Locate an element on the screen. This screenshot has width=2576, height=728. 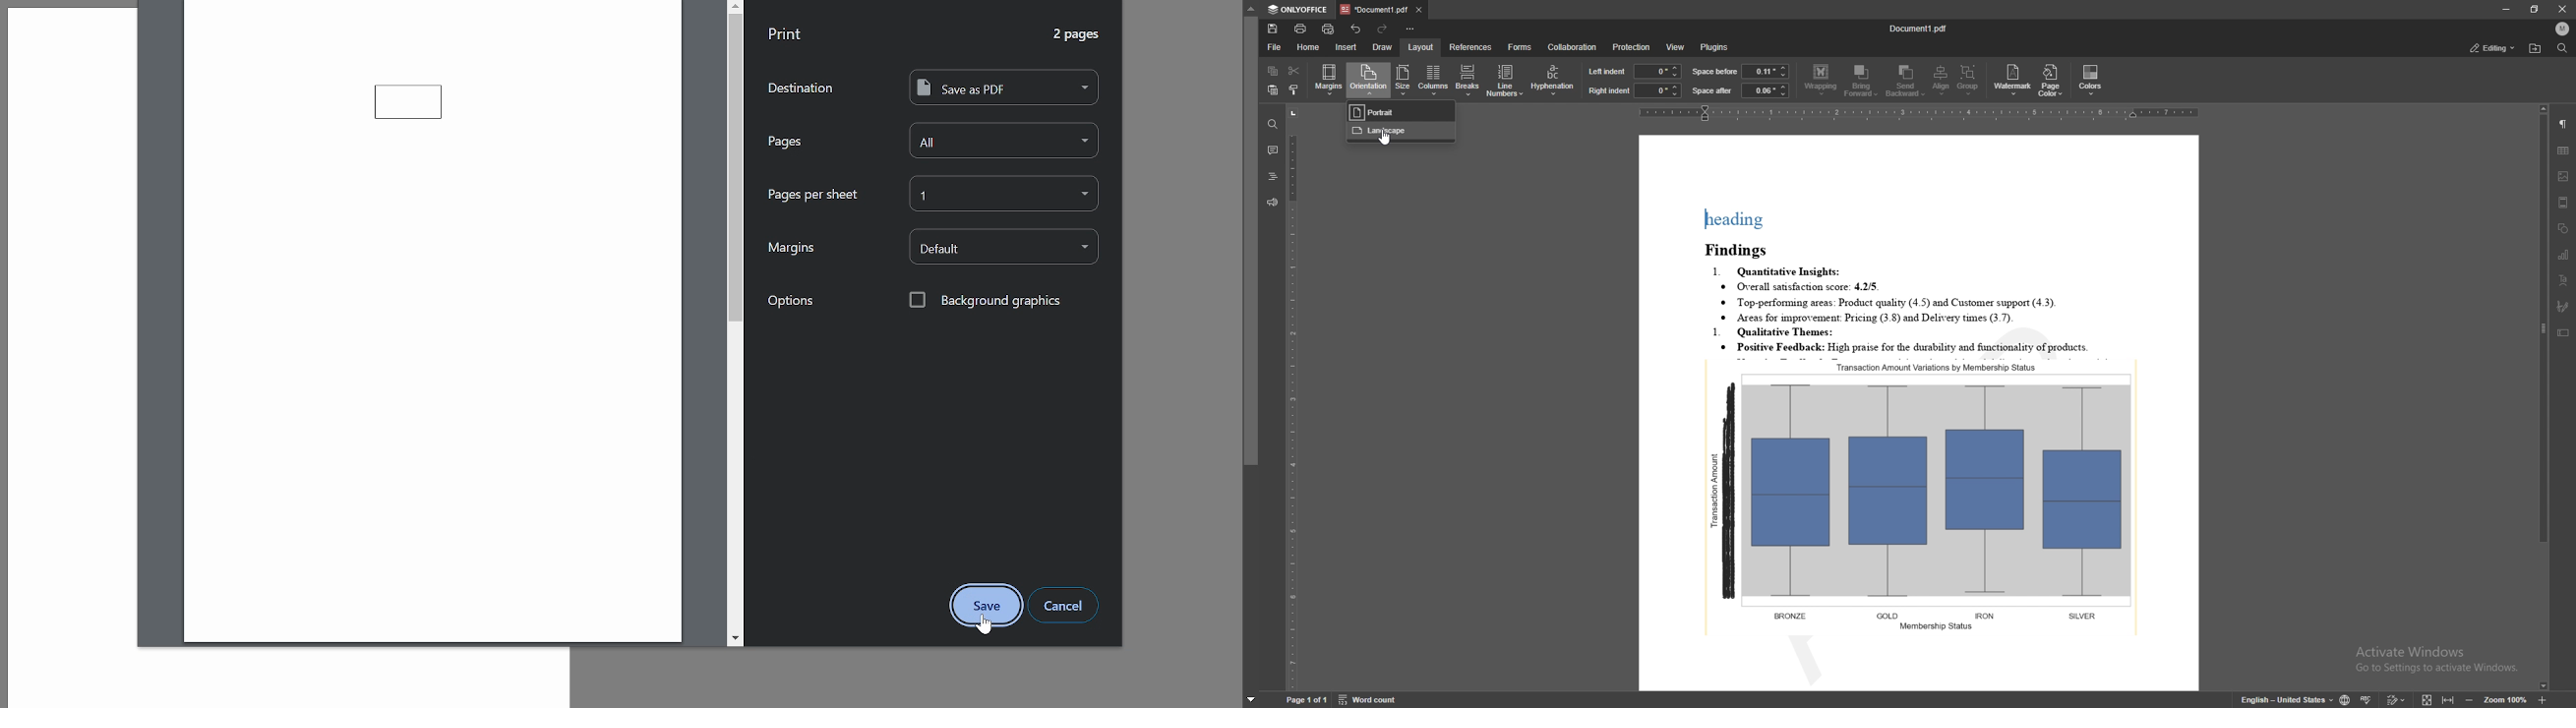
columns is located at coordinates (1432, 80).